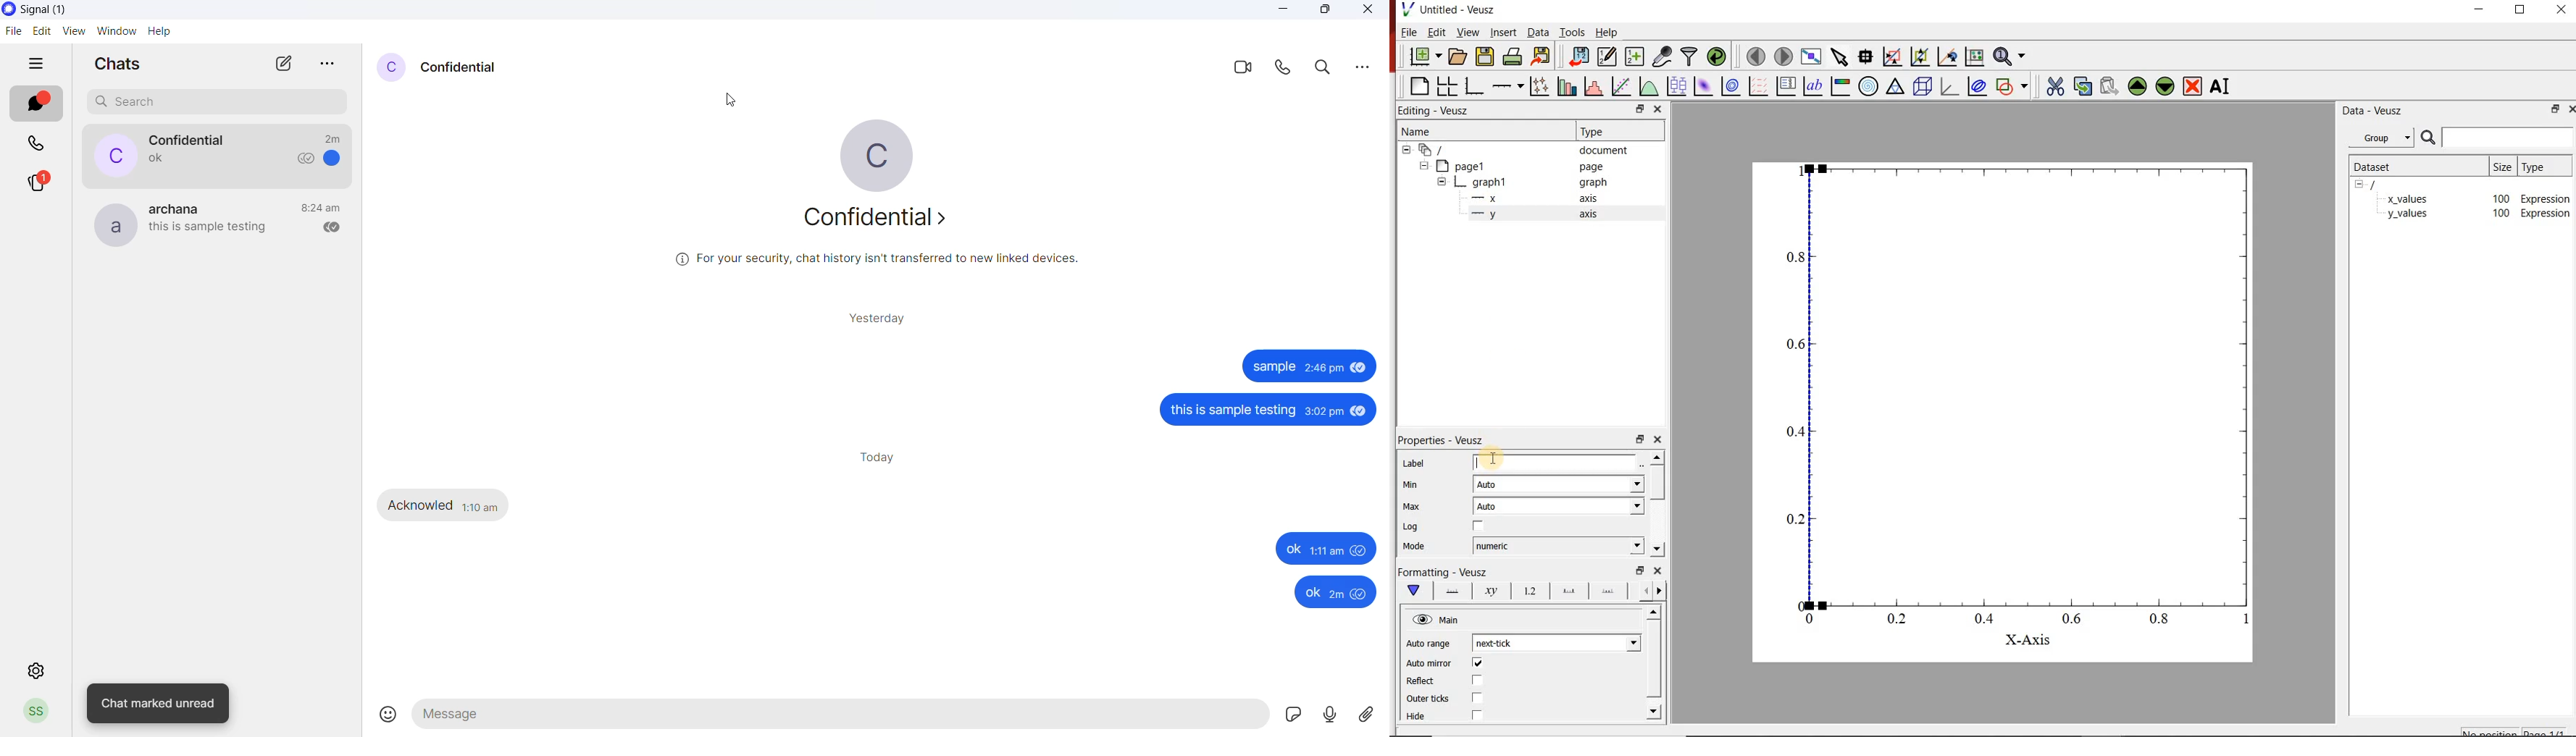  What do you see at coordinates (1594, 87) in the screenshot?
I see `histogram of a dataset` at bounding box center [1594, 87].